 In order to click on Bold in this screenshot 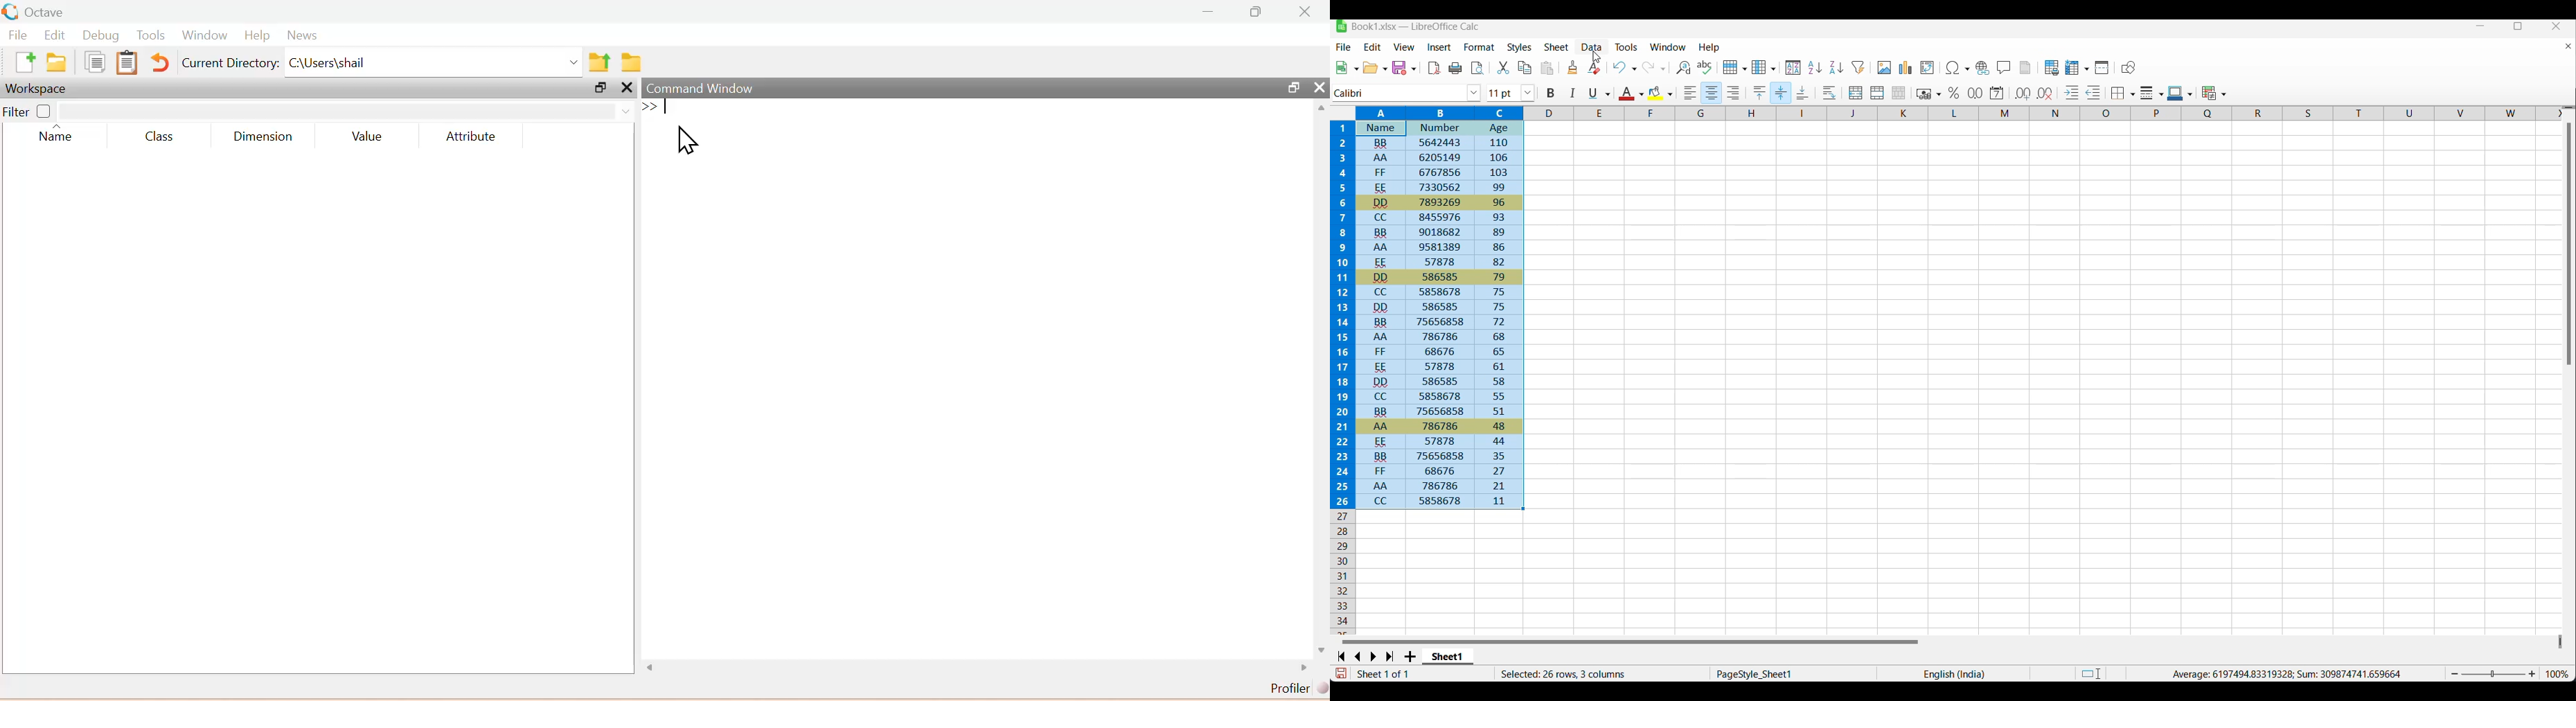, I will do `click(1551, 93)`.